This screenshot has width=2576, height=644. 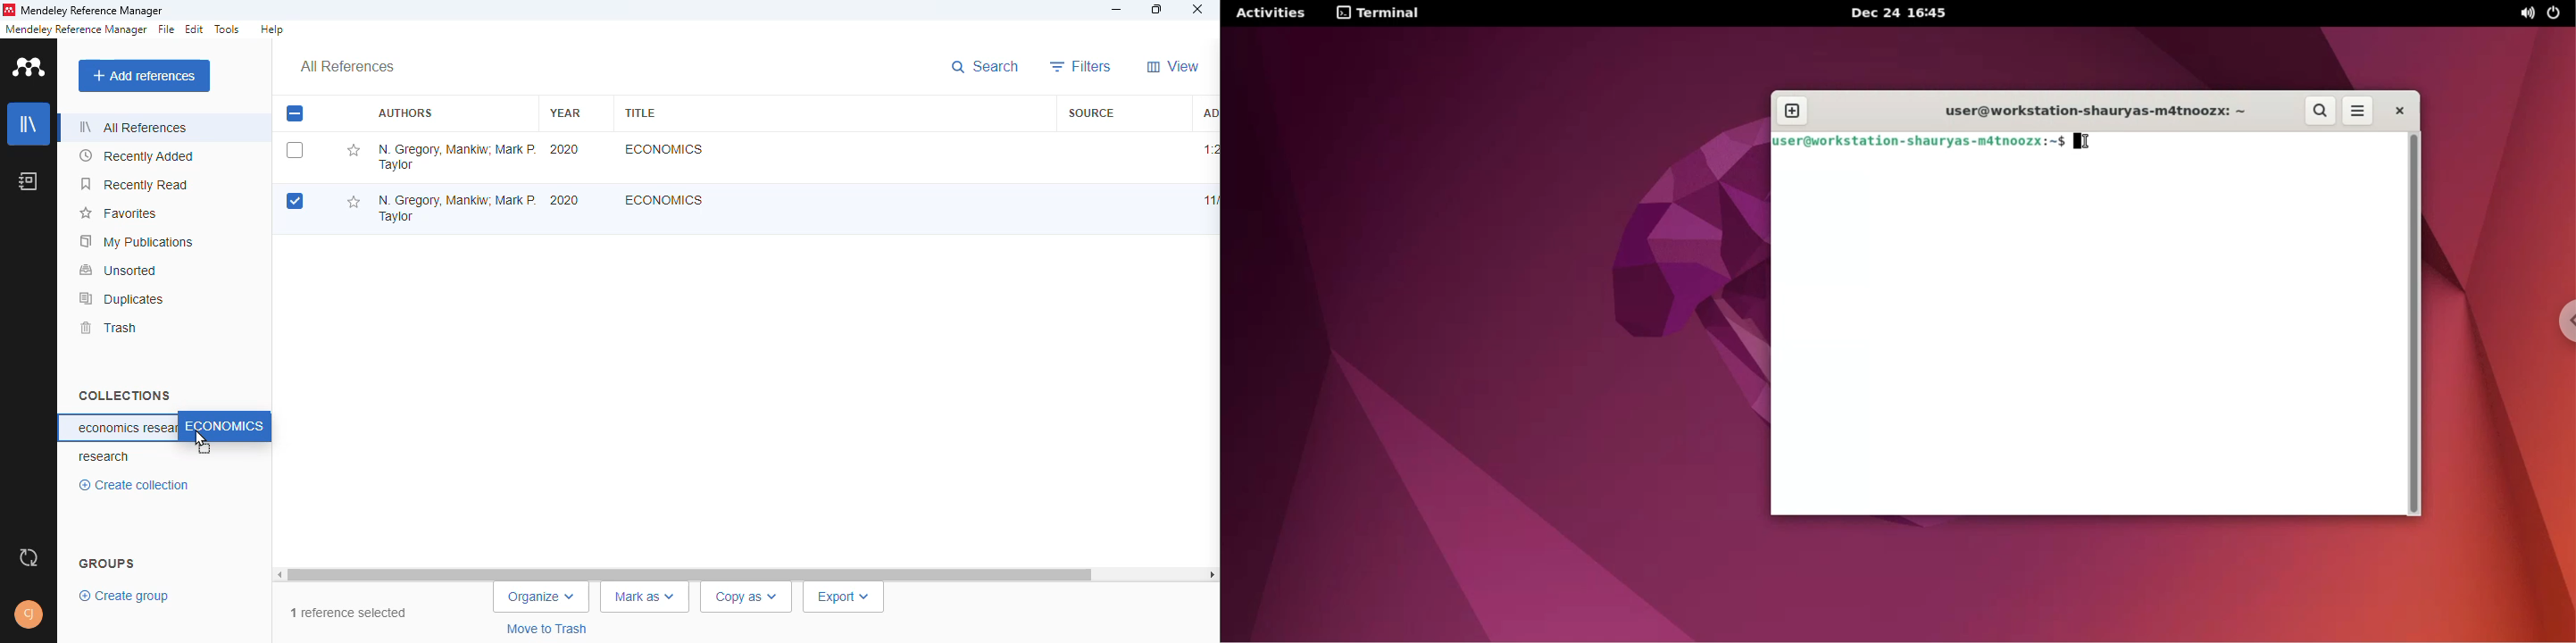 What do you see at coordinates (456, 156) in the screenshot?
I see `N. Gregory Mankiw, Mark P. Taylor` at bounding box center [456, 156].